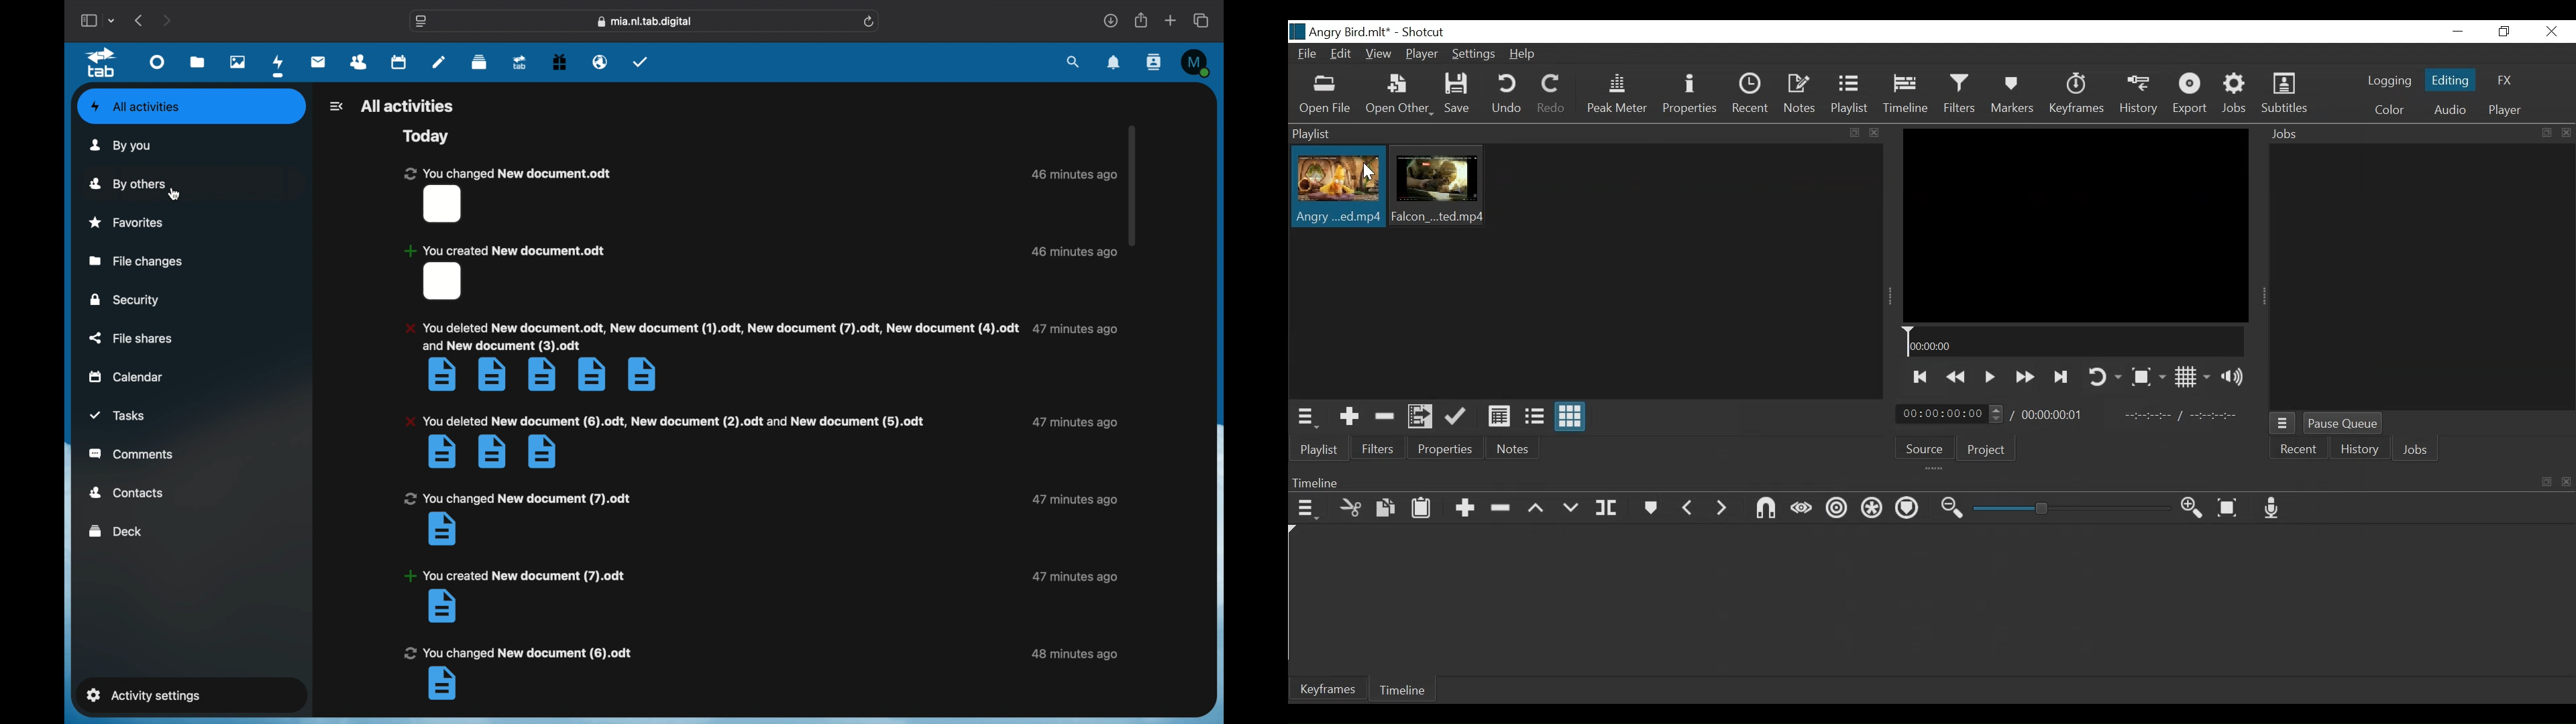 The height and width of the screenshot is (728, 2576). What do you see at coordinates (424, 135) in the screenshot?
I see `today` at bounding box center [424, 135].